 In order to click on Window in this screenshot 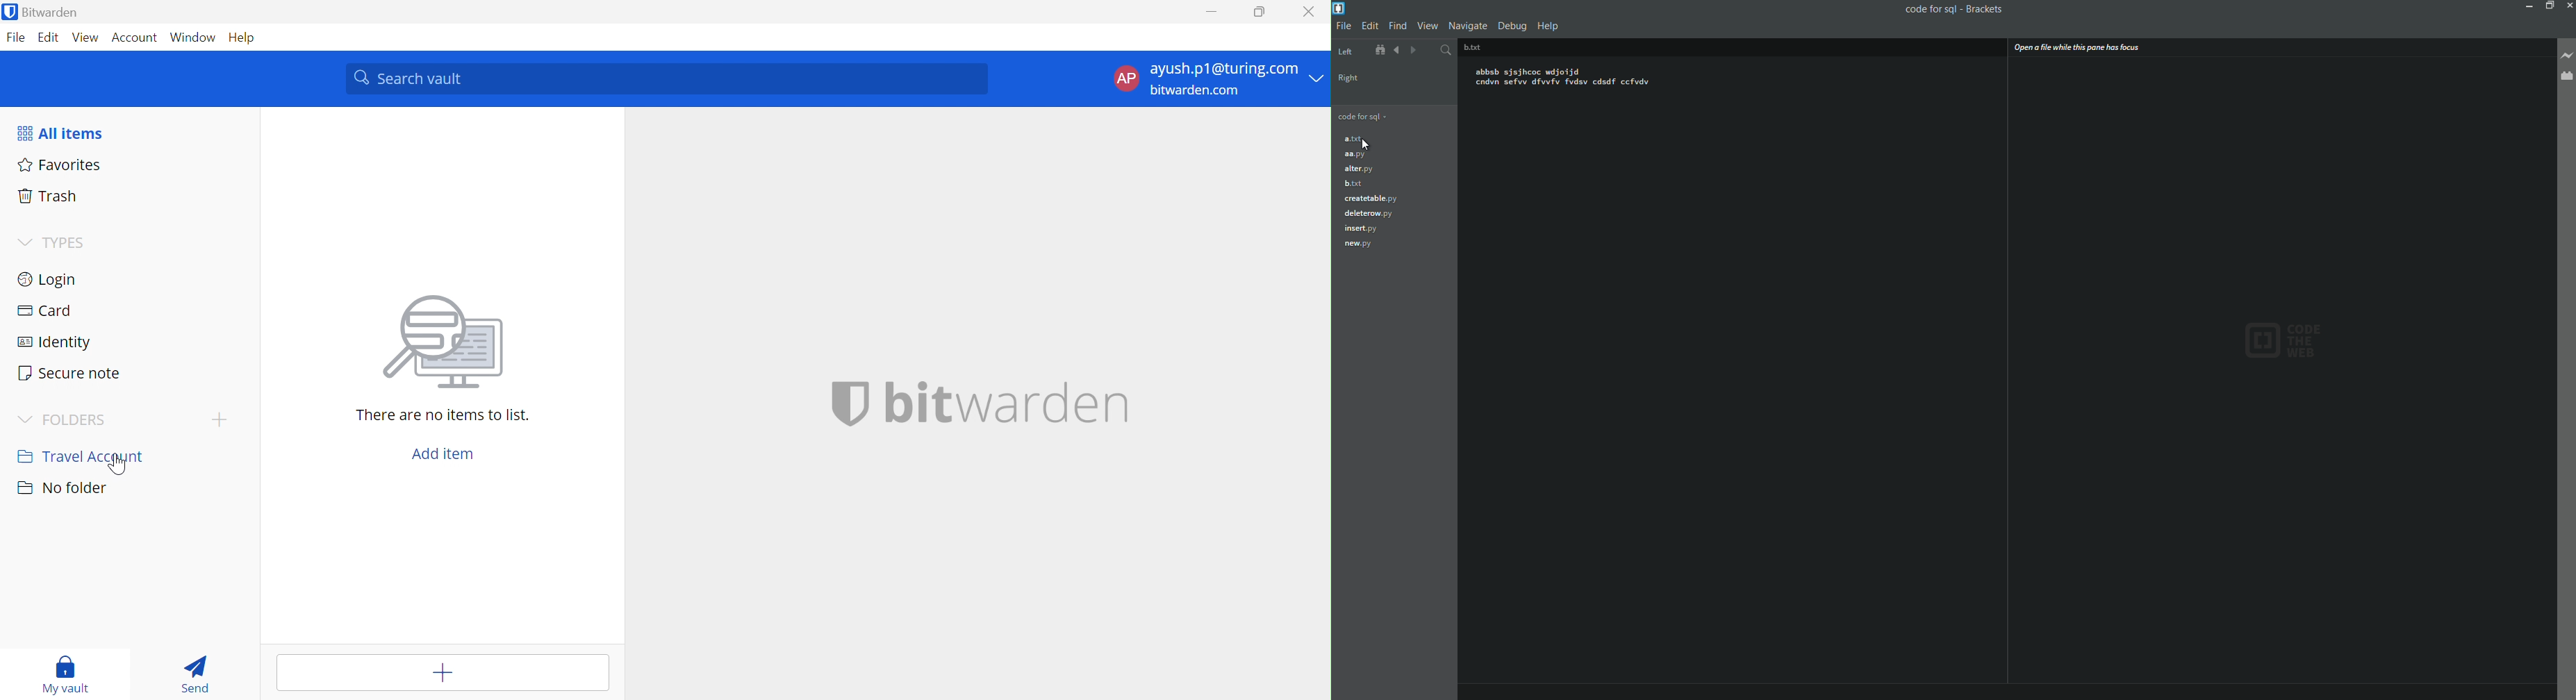, I will do `click(193, 36)`.